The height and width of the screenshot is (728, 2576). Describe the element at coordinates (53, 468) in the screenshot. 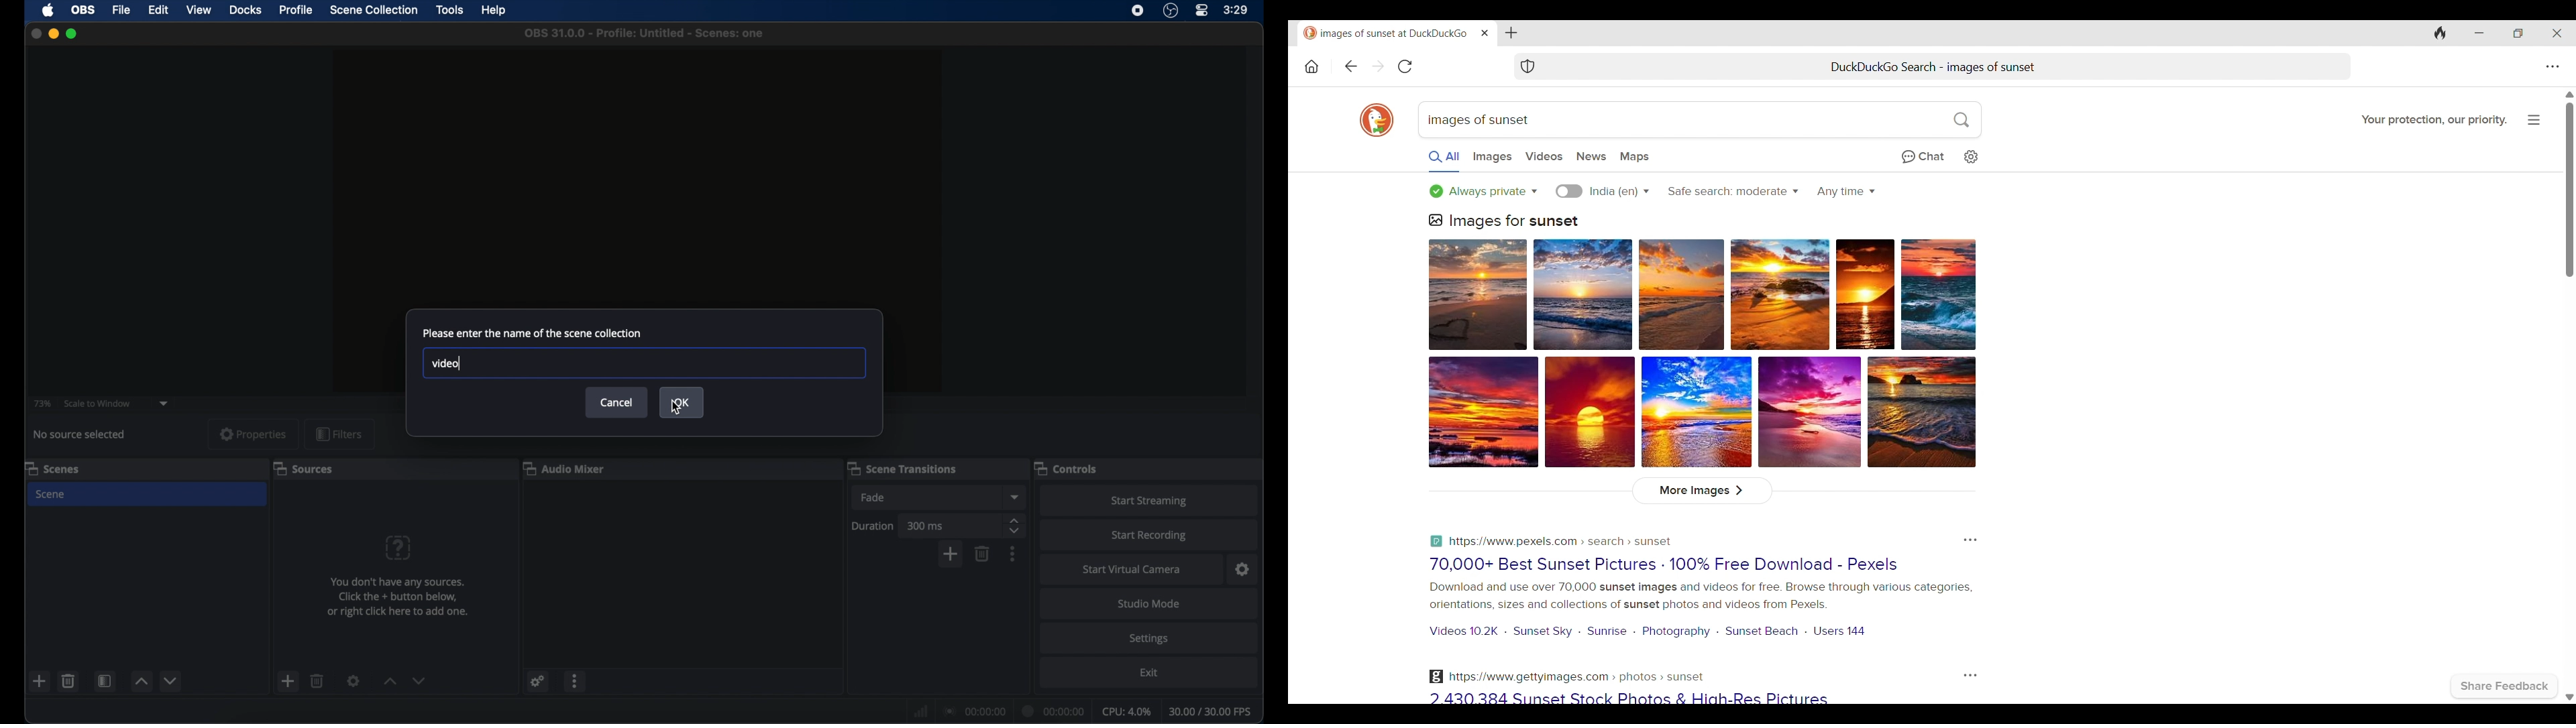

I see `scenes` at that location.